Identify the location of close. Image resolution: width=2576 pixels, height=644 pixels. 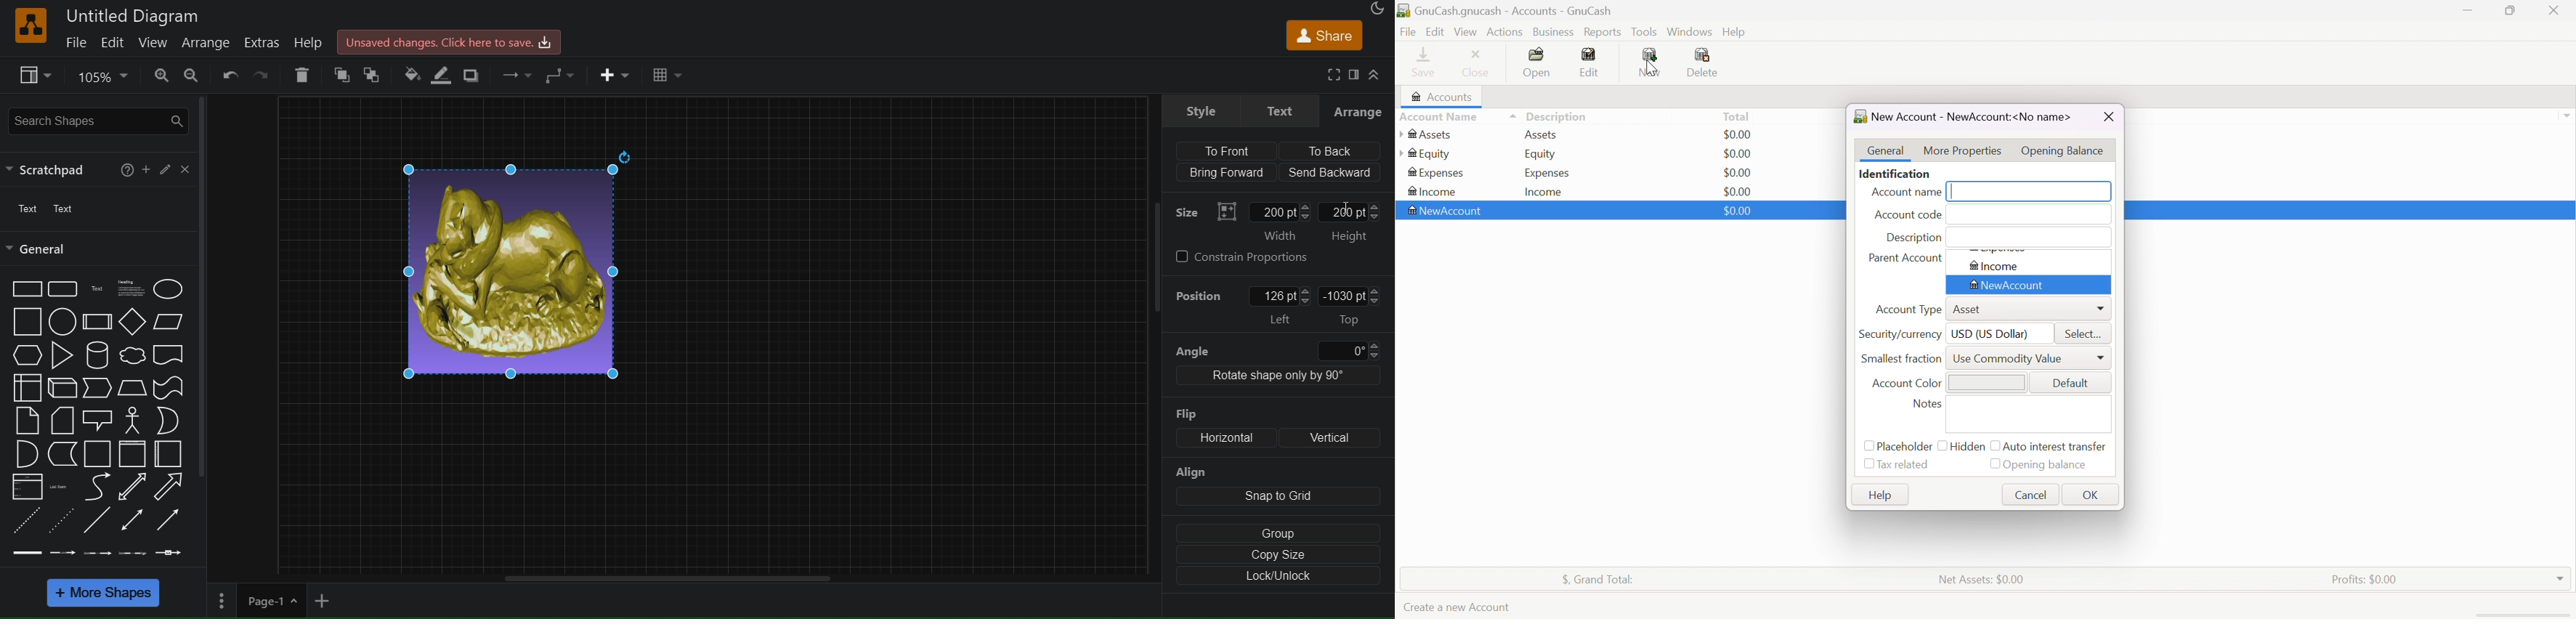
(186, 169).